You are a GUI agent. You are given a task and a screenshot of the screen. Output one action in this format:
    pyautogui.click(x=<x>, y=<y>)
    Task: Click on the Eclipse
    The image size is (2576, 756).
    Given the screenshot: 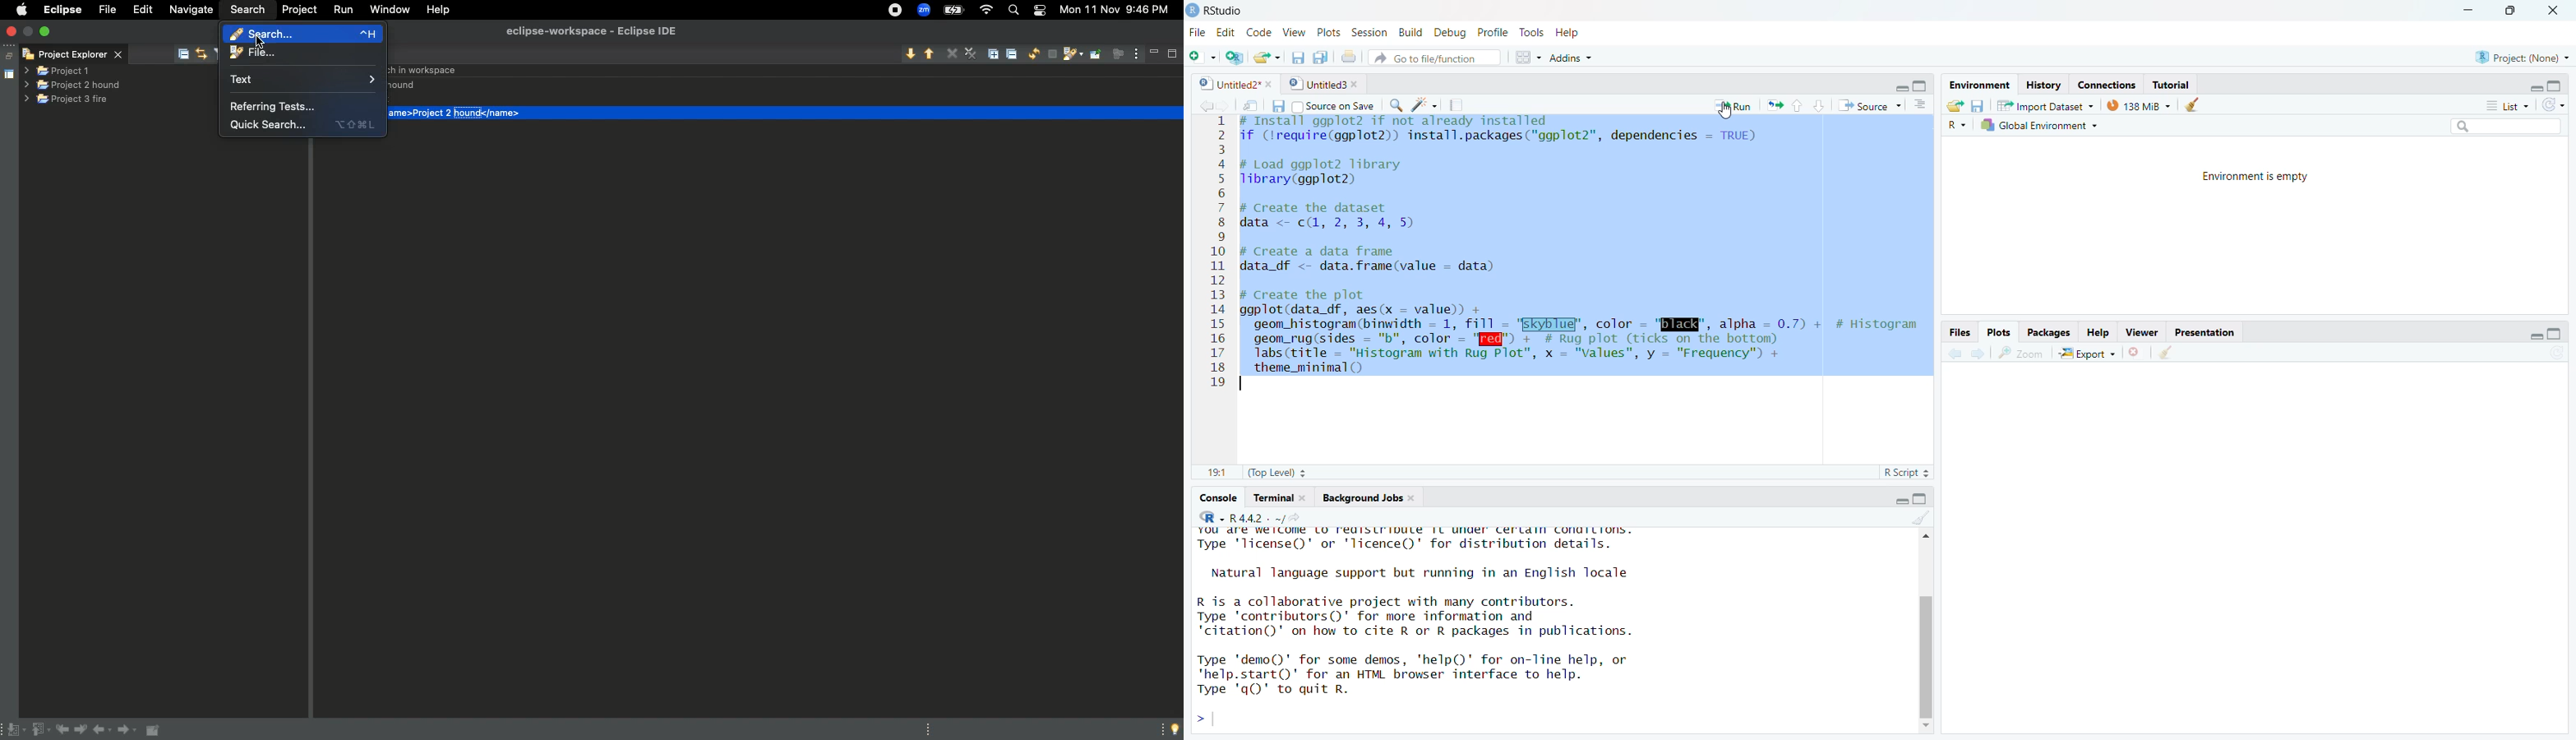 What is the action you would take?
    pyautogui.click(x=62, y=9)
    